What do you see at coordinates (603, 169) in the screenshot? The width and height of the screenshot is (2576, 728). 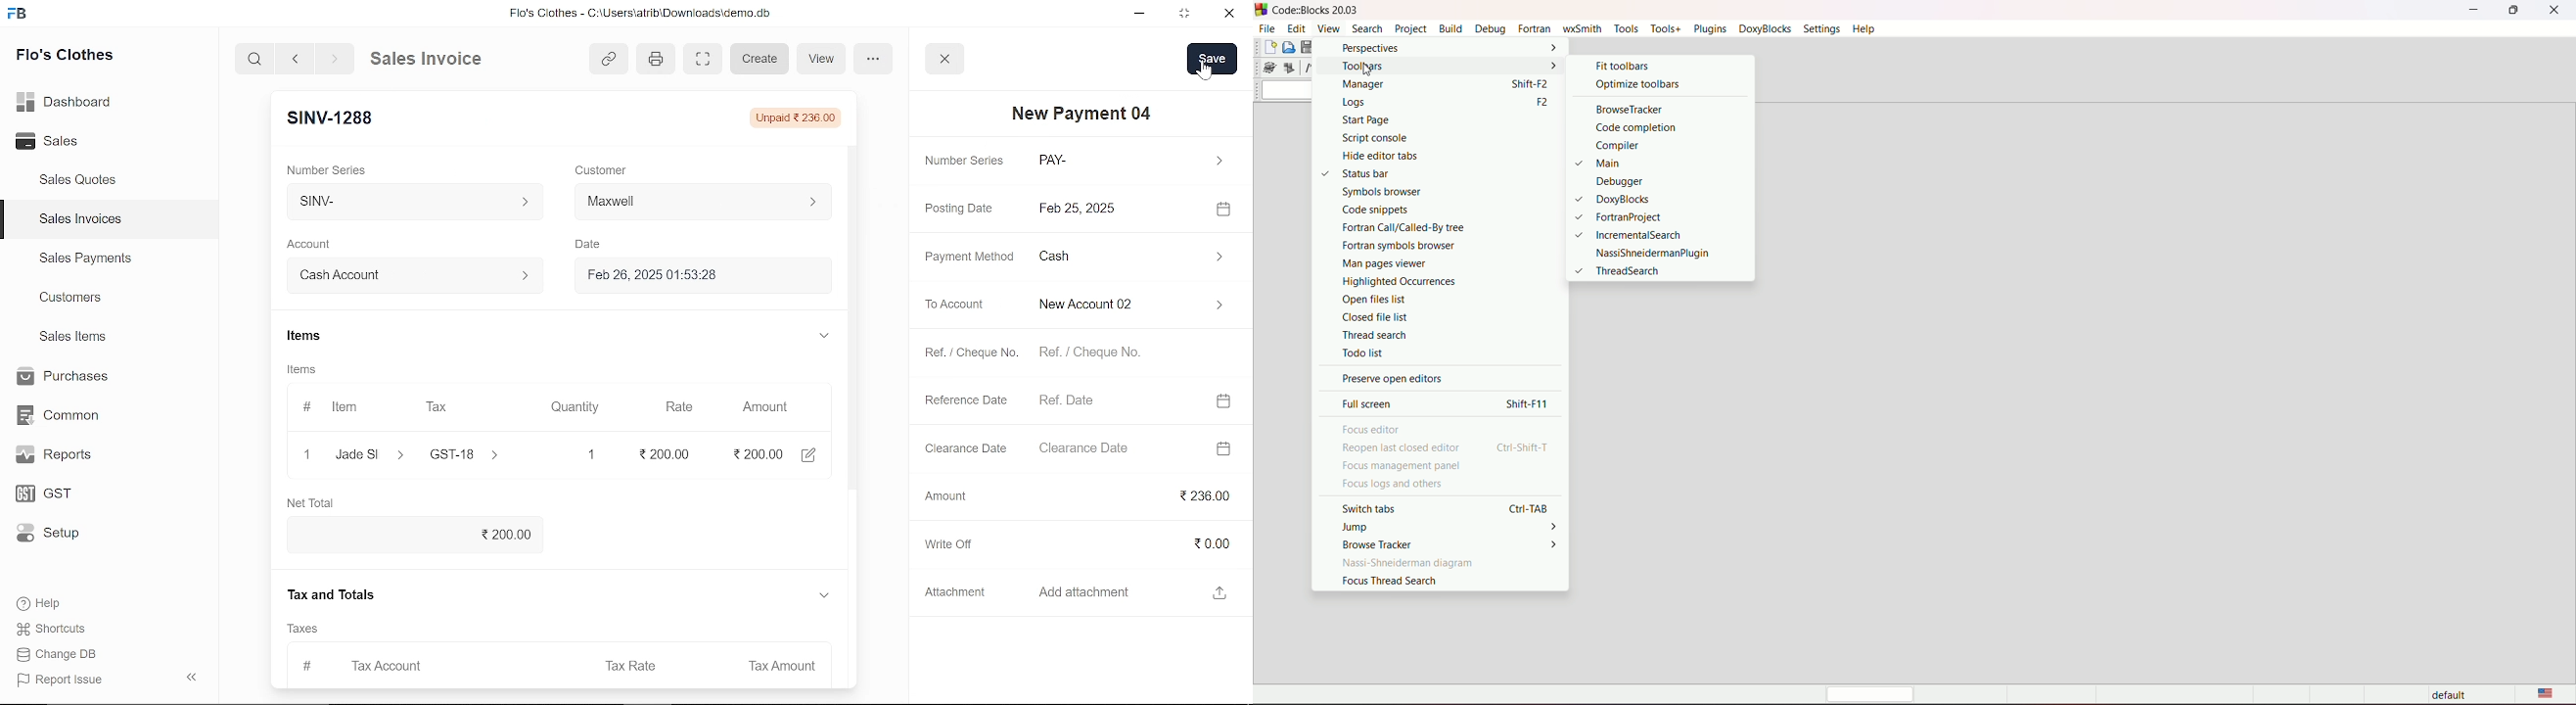 I see `Customer` at bounding box center [603, 169].